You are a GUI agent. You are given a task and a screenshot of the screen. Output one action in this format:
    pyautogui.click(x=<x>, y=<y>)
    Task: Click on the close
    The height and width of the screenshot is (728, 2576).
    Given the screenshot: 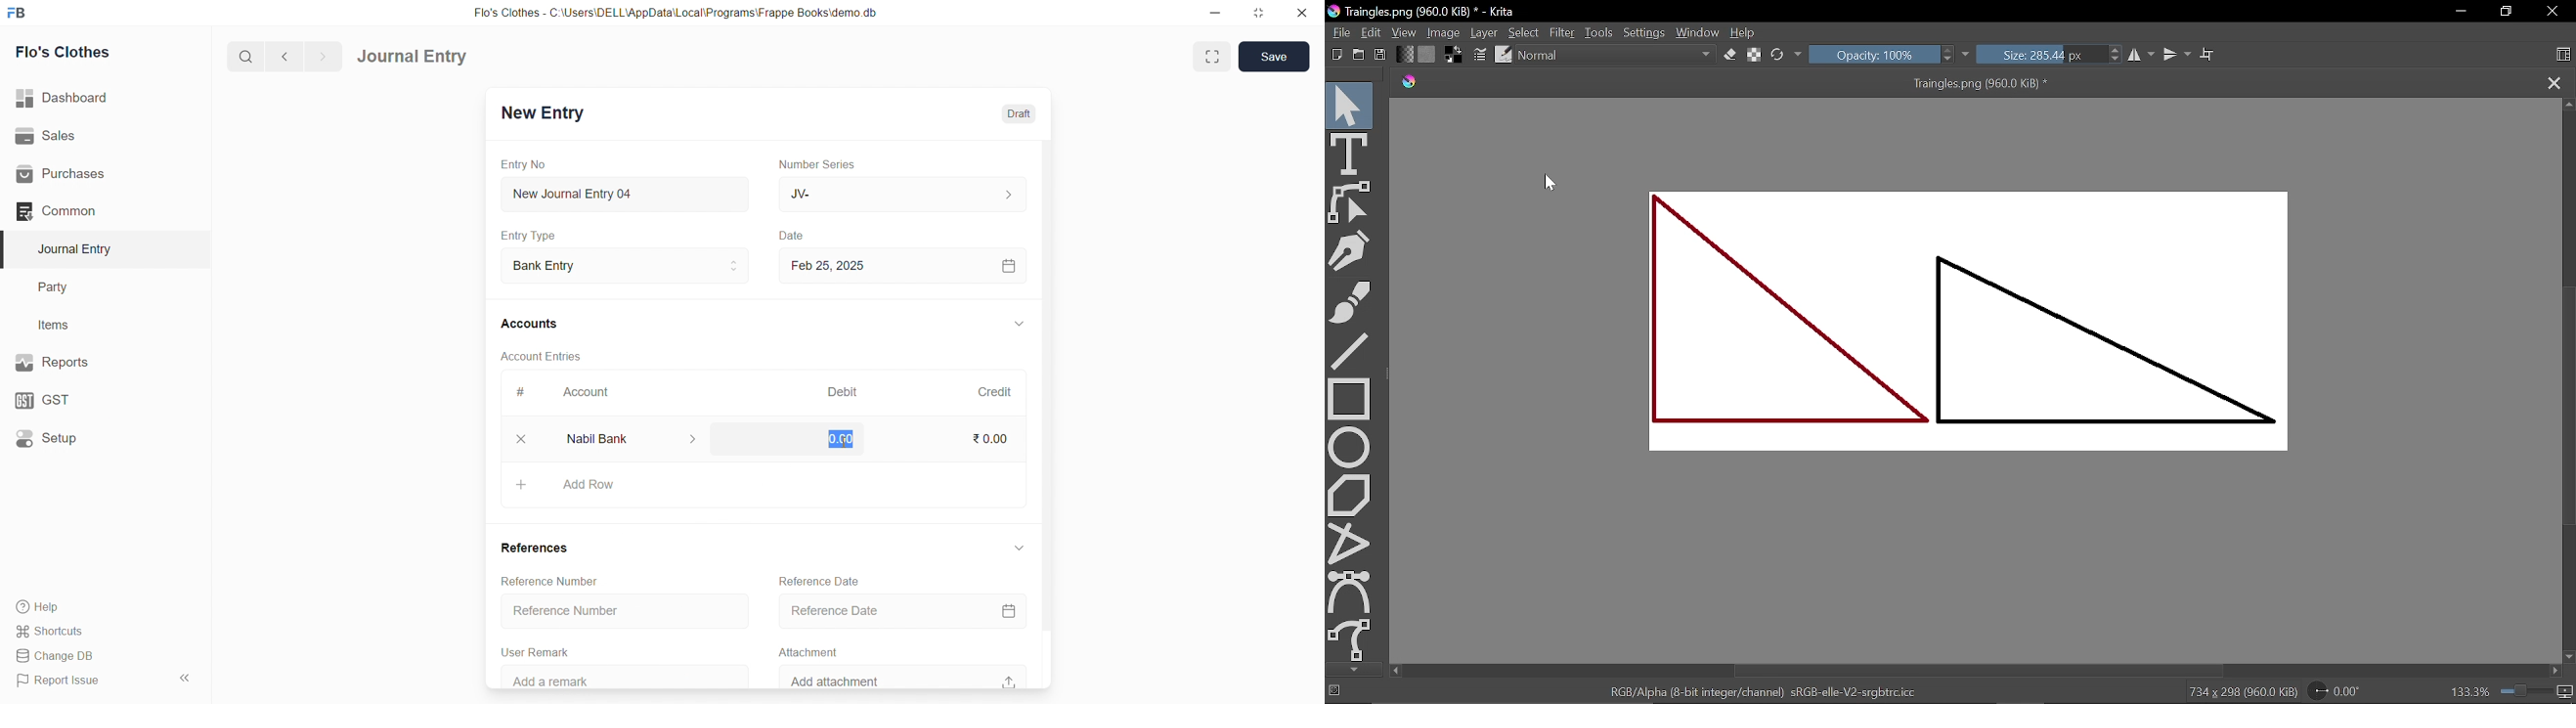 What is the action you would take?
    pyautogui.click(x=1297, y=12)
    